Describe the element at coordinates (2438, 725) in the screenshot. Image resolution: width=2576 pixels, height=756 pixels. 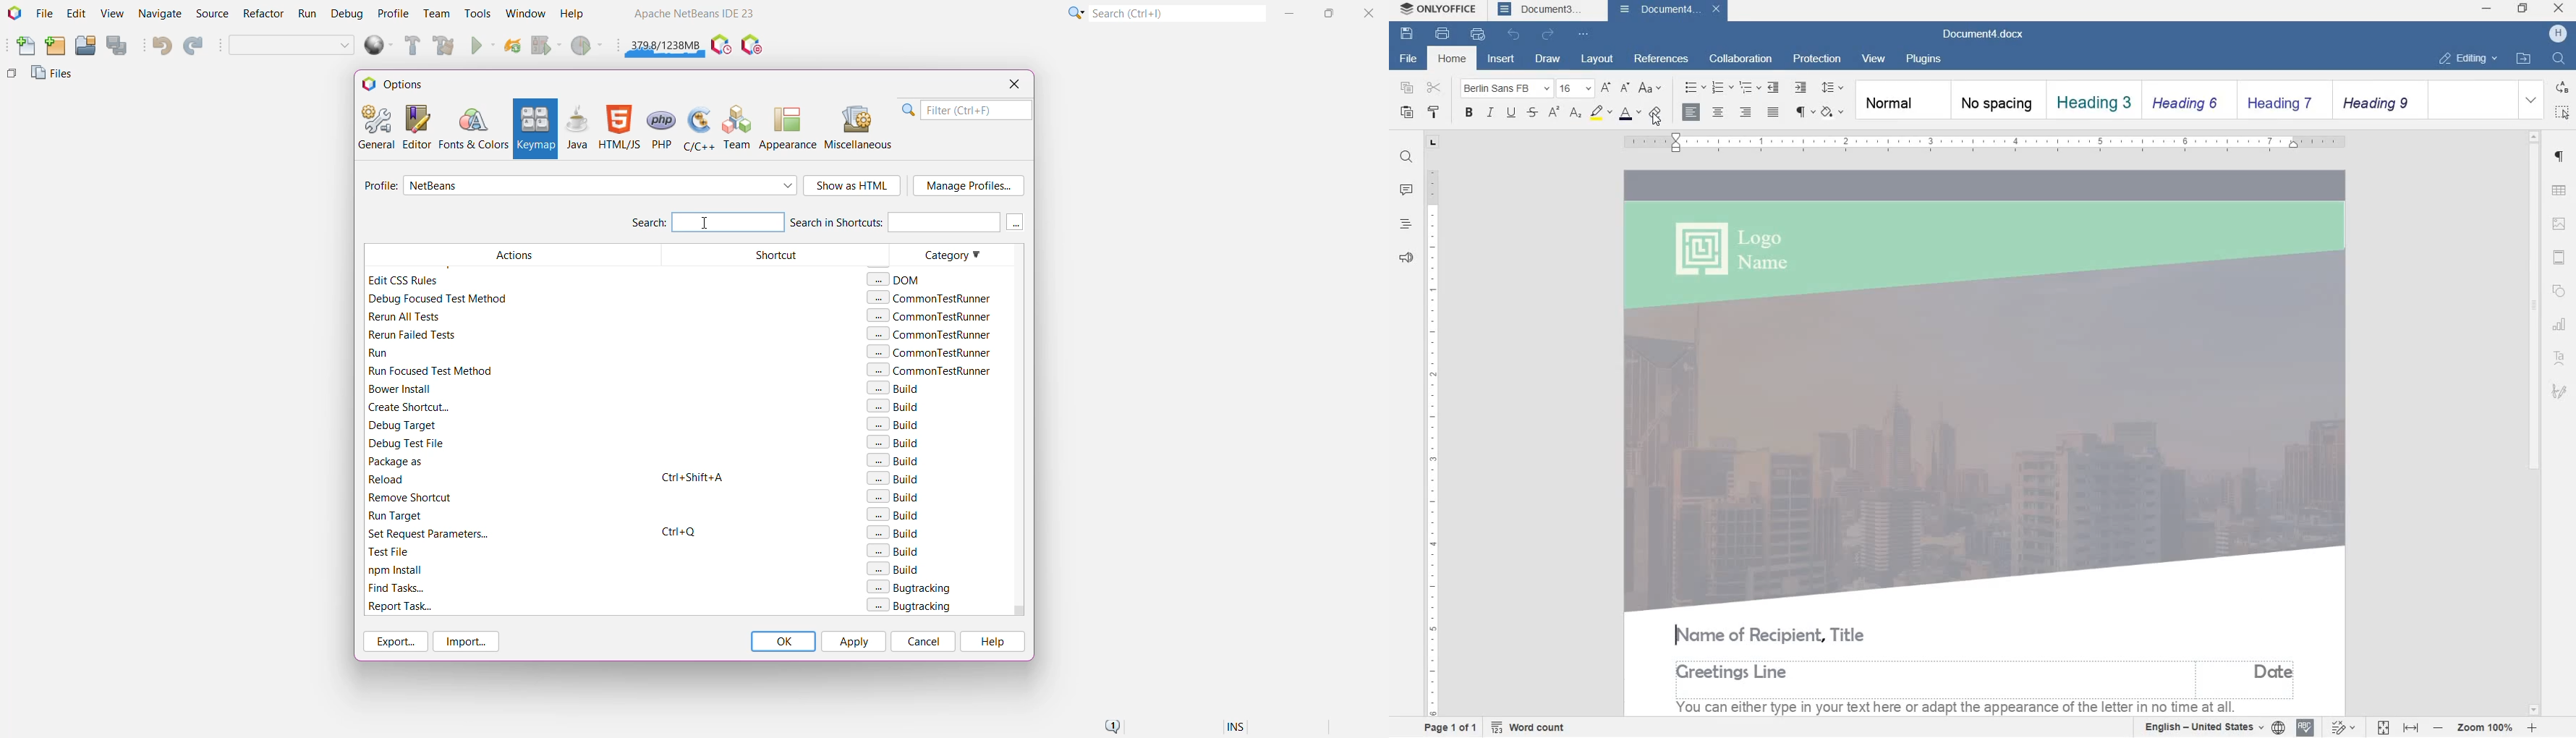
I see `decrease zoom` at that location.